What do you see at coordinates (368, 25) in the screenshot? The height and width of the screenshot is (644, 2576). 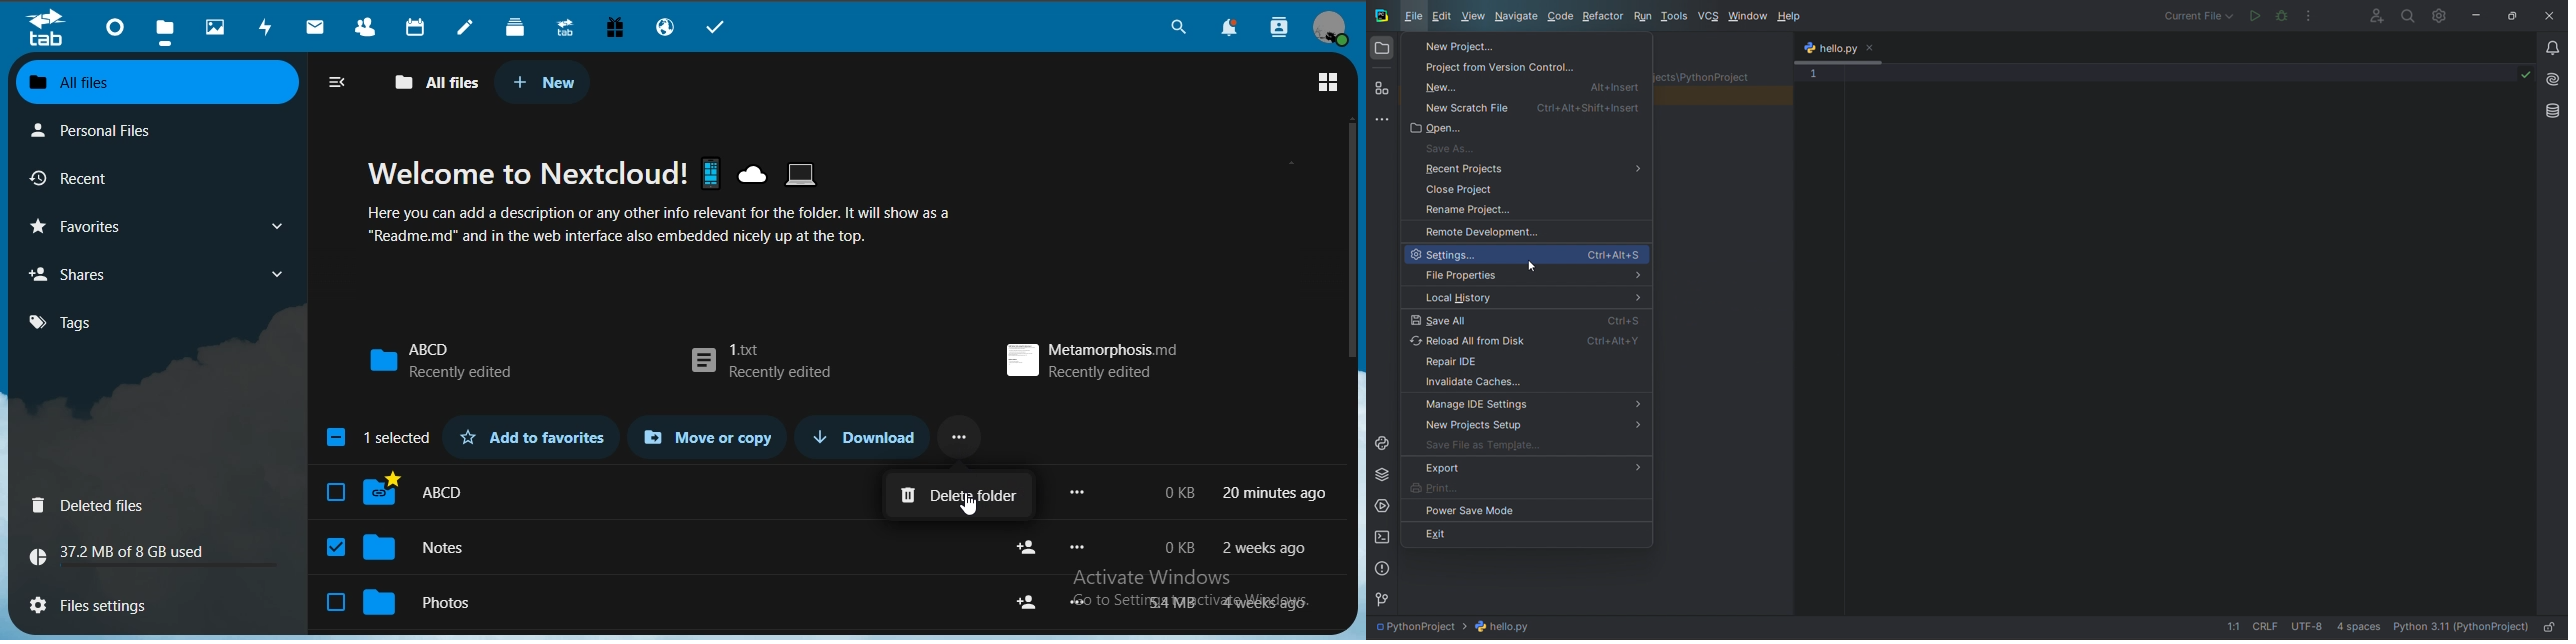 I see `contacts` at bounding box center [368, 25].